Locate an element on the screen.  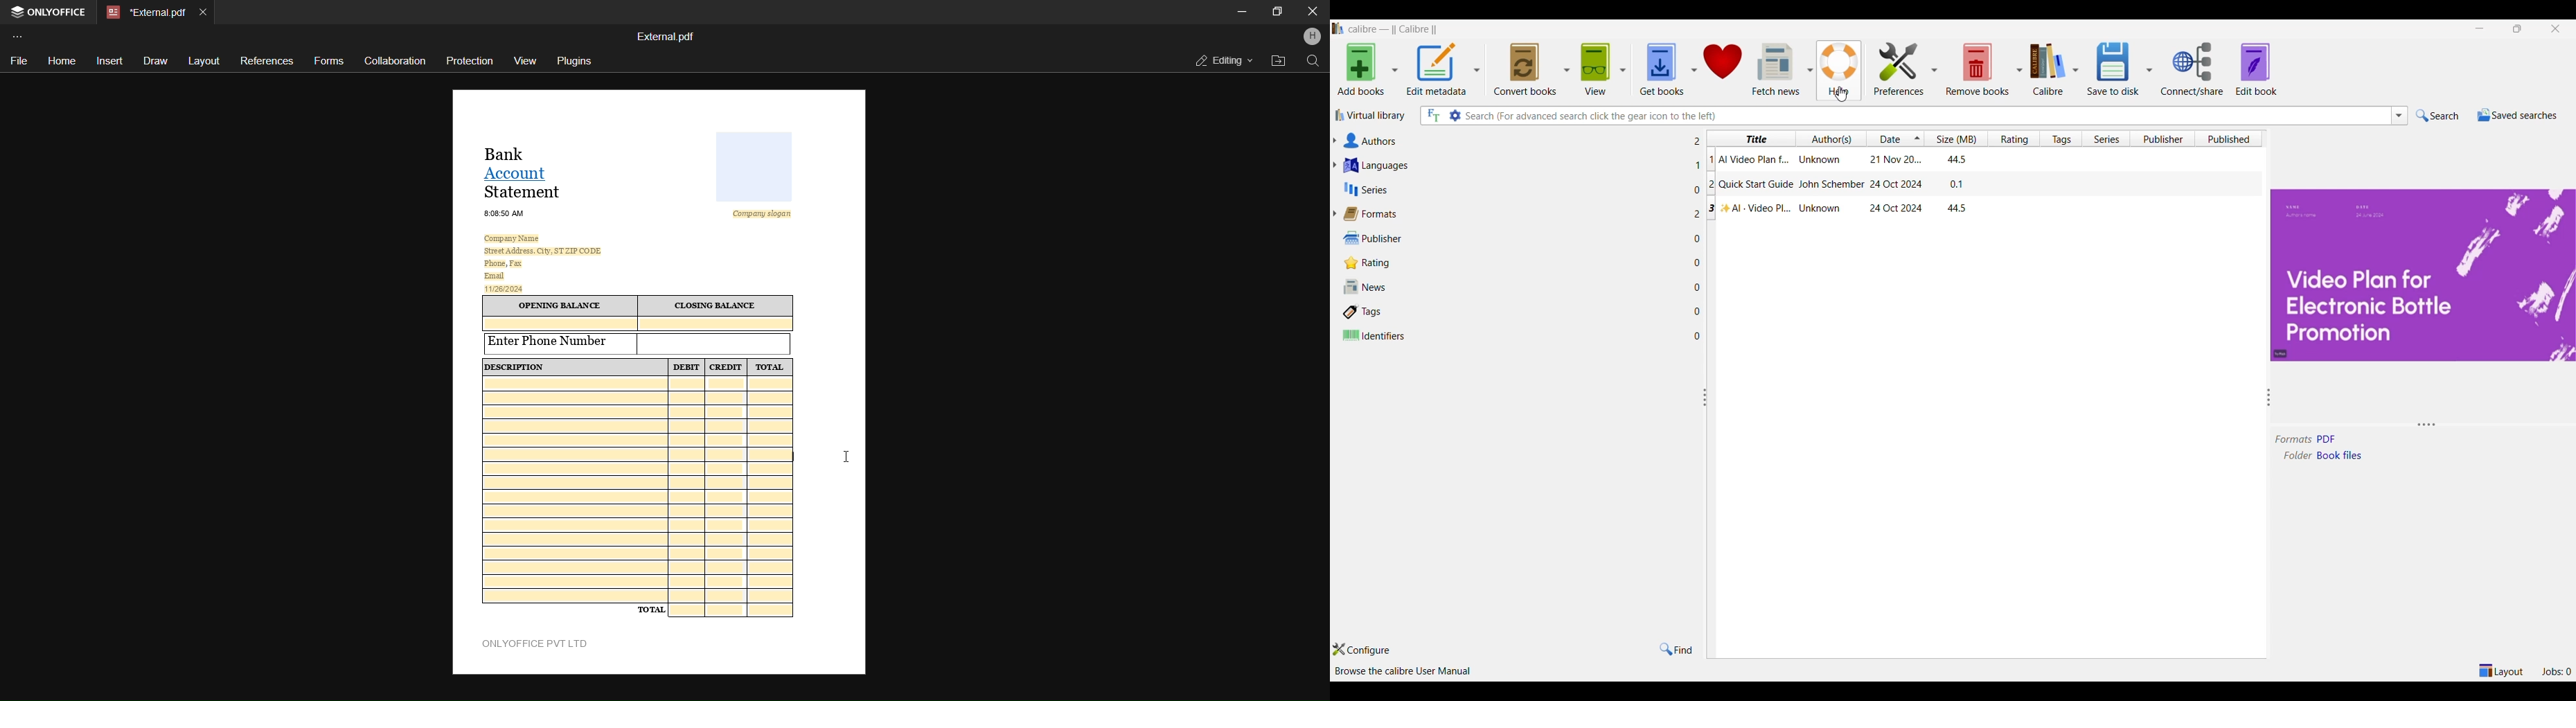
Fetch news options is located at coordinates (1810, 68).